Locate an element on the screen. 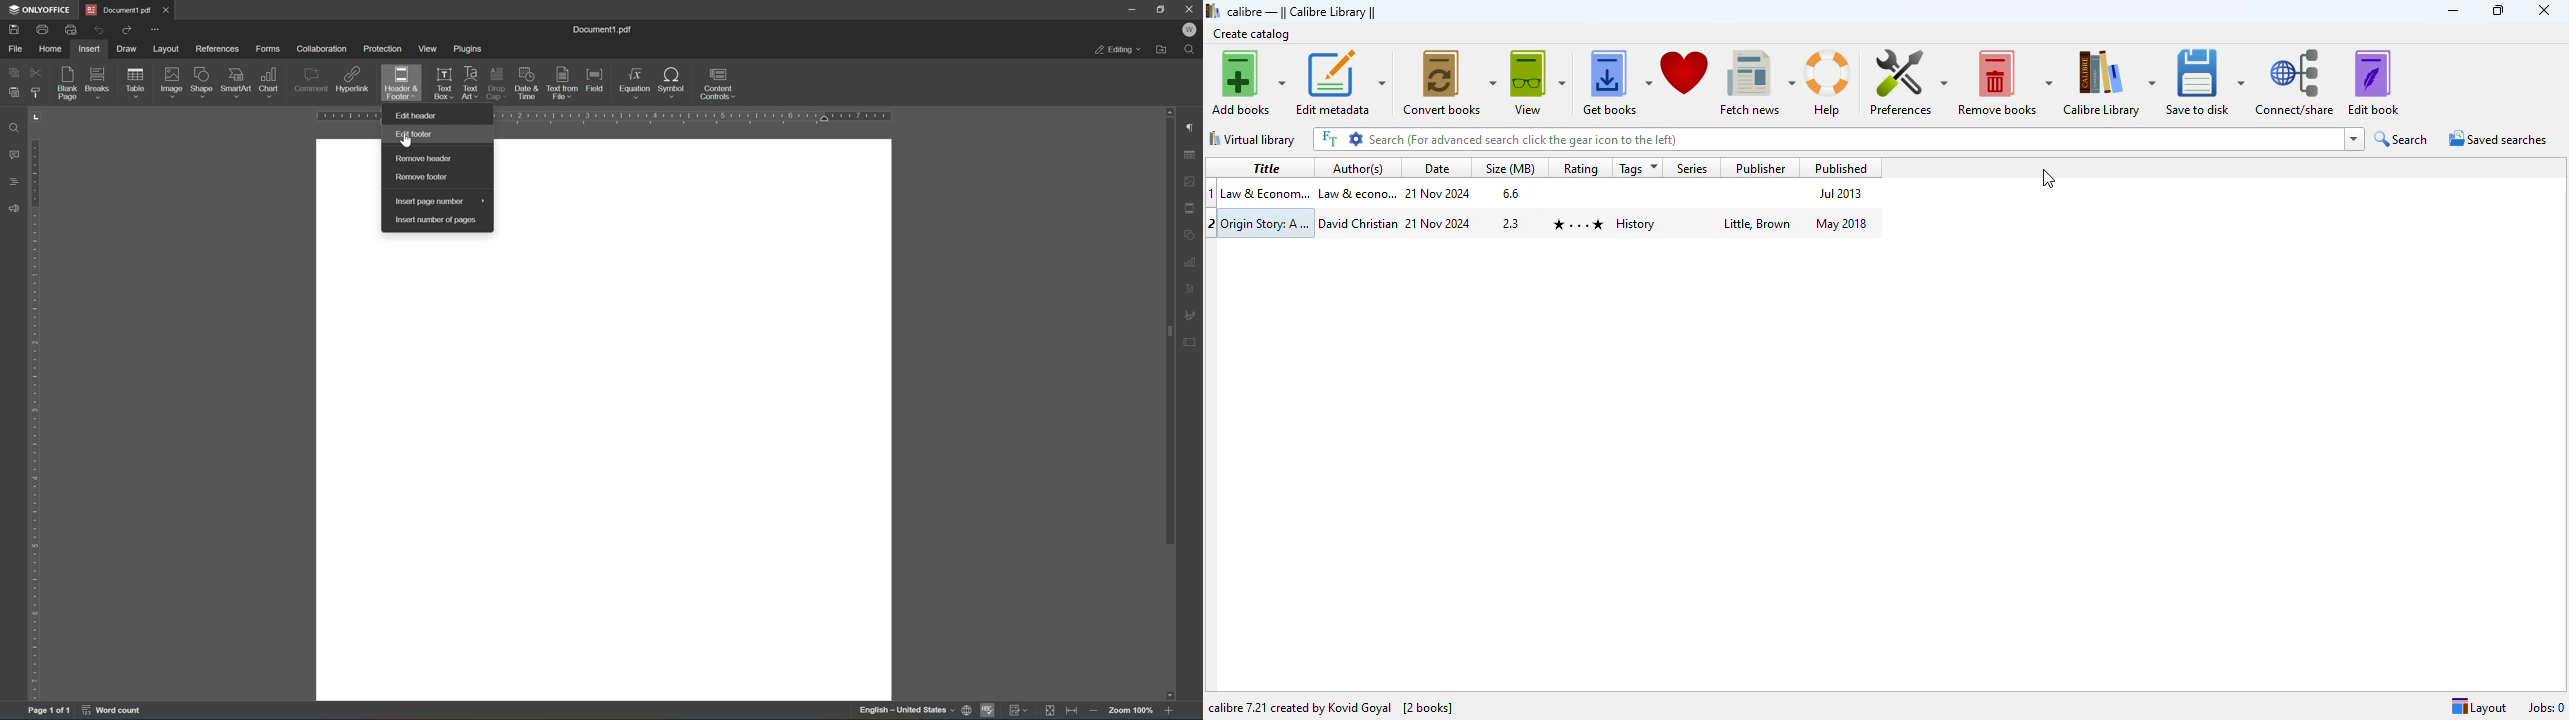 The width and height of the screenshot is (2576, 728). English-United States is located at coordinates (914, 711).